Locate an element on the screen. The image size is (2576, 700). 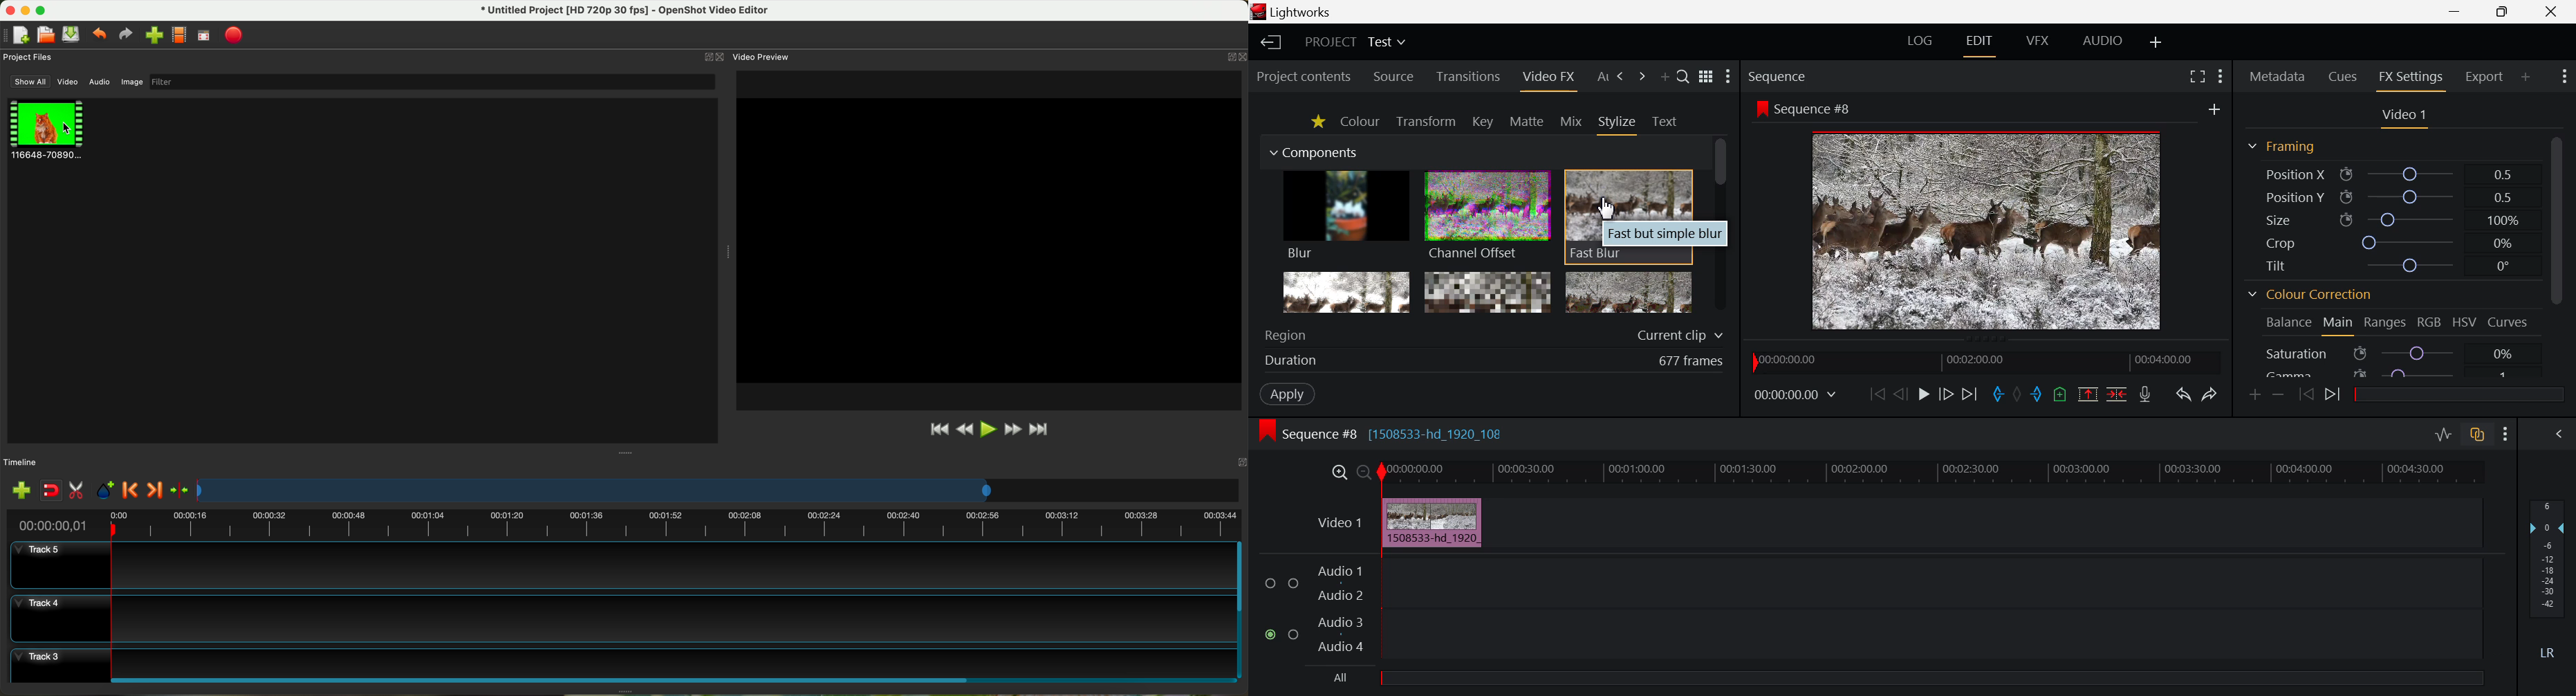
Timeline Zoom Out is located at coordinates (1362, 470).